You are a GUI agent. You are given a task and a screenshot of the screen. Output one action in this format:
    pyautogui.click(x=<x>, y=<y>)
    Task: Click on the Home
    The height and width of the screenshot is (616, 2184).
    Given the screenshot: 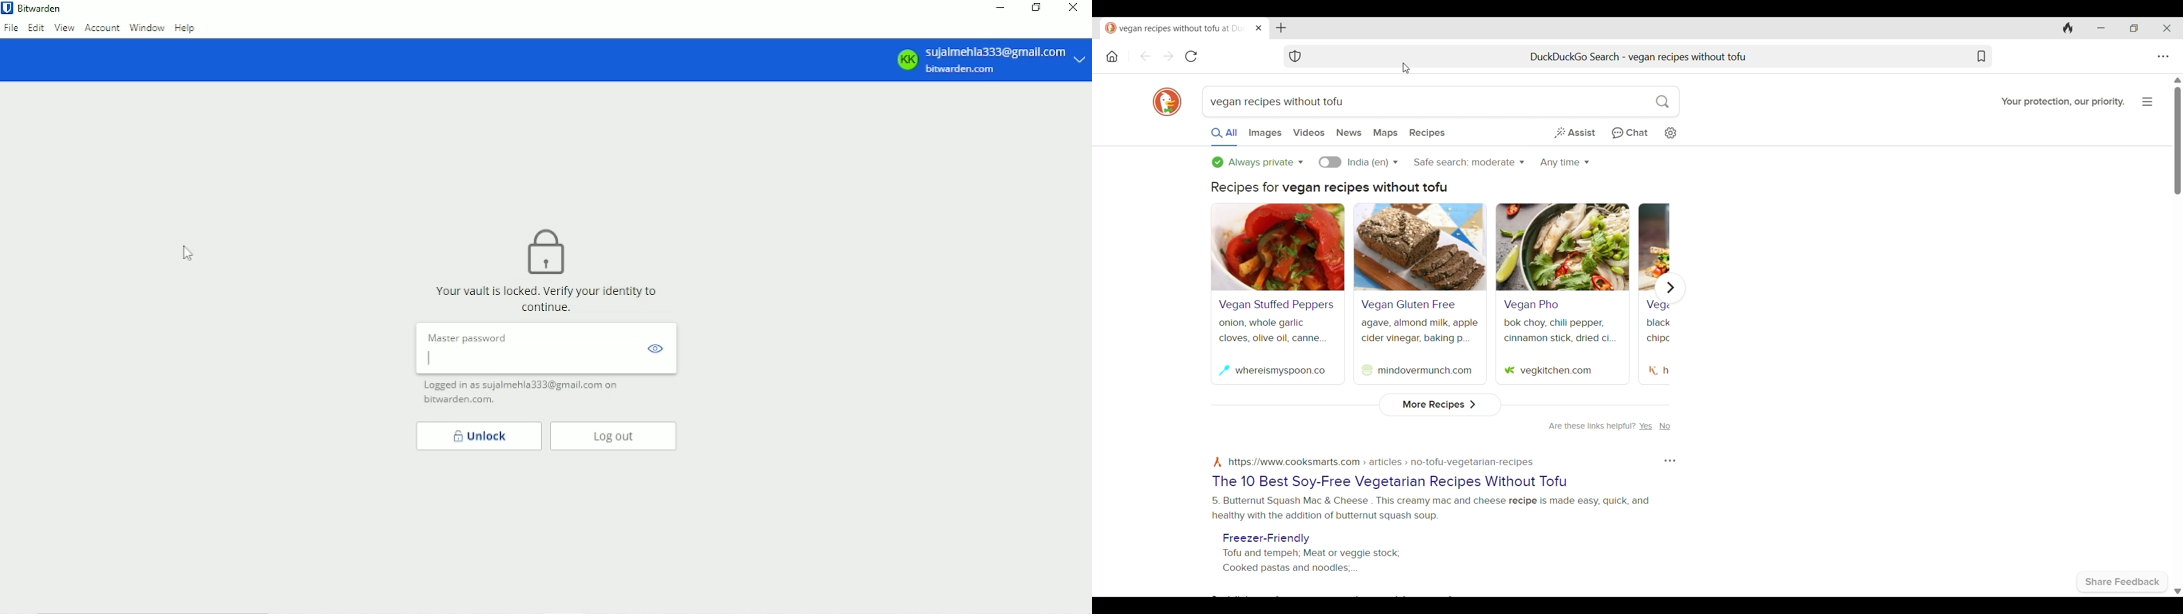 What is the action you would take?
    pyautogui.click(x=1112, y=56)
    